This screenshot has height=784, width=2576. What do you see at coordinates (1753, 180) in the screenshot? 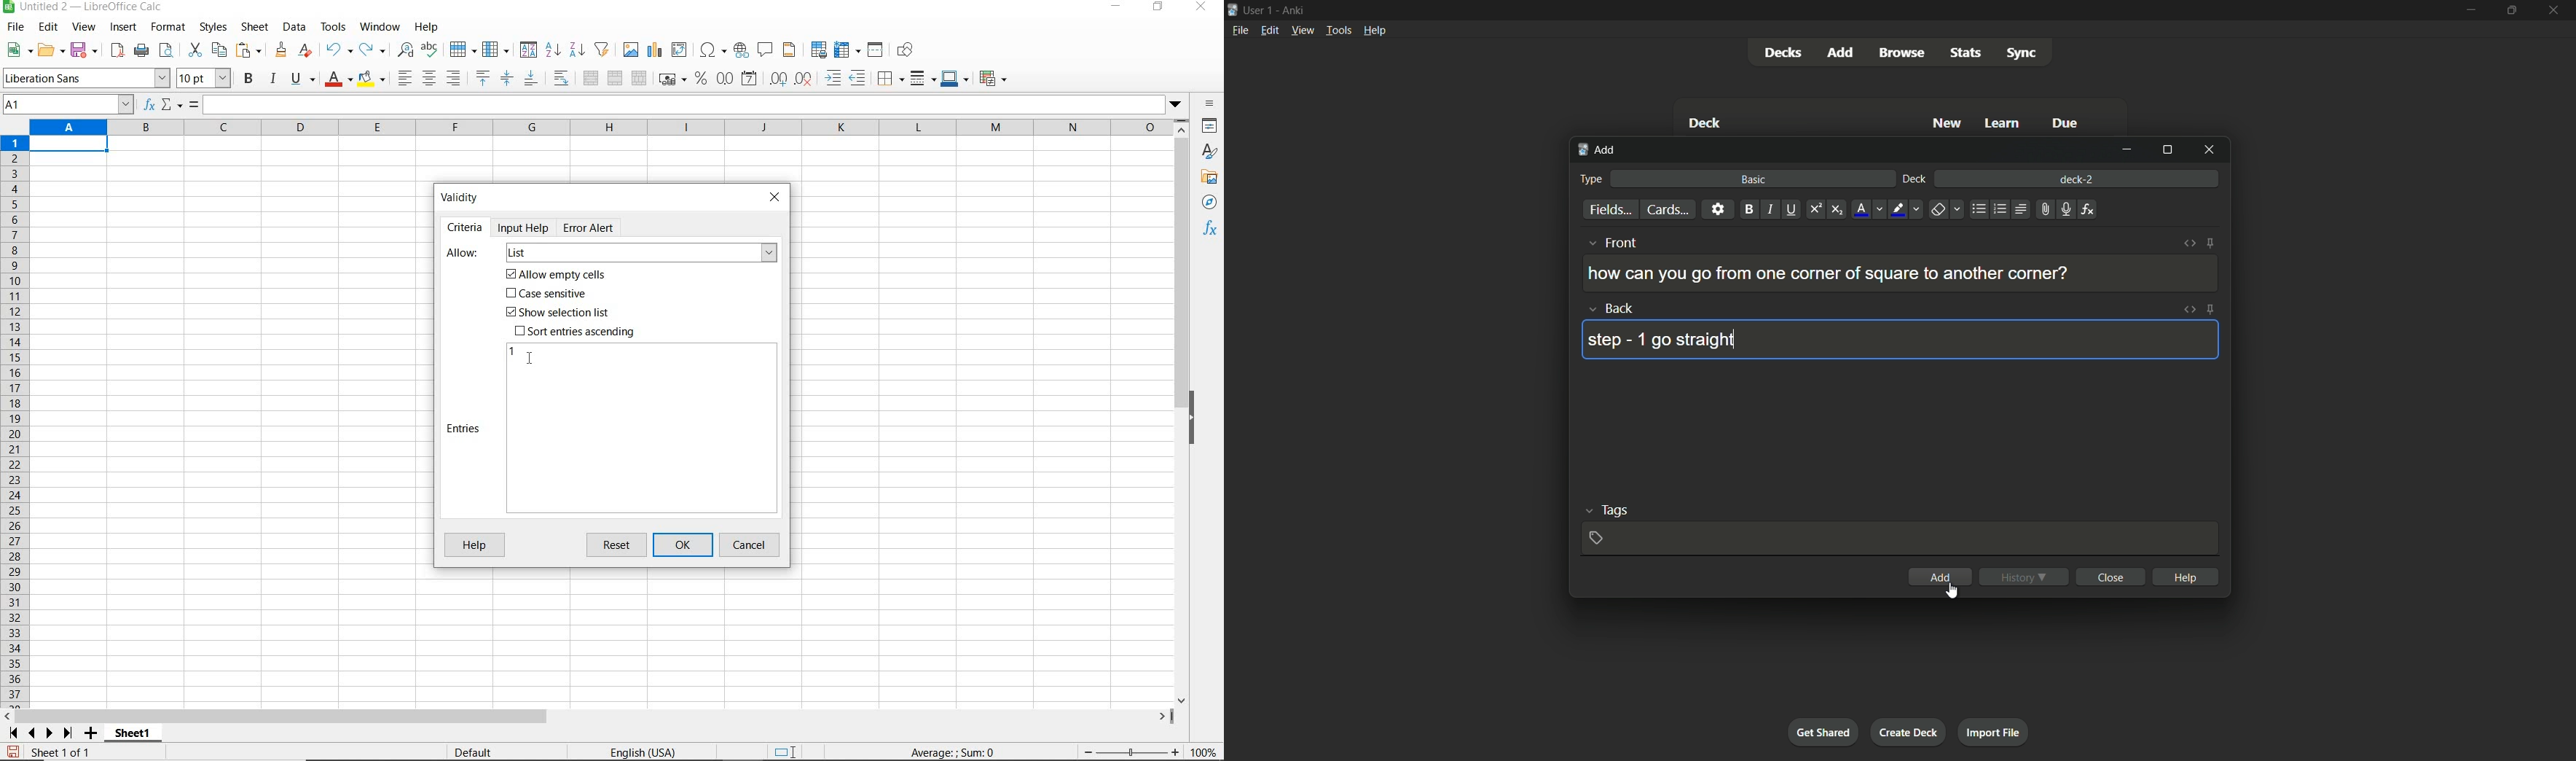
I see `basic` at bounding box center [1753, 180].